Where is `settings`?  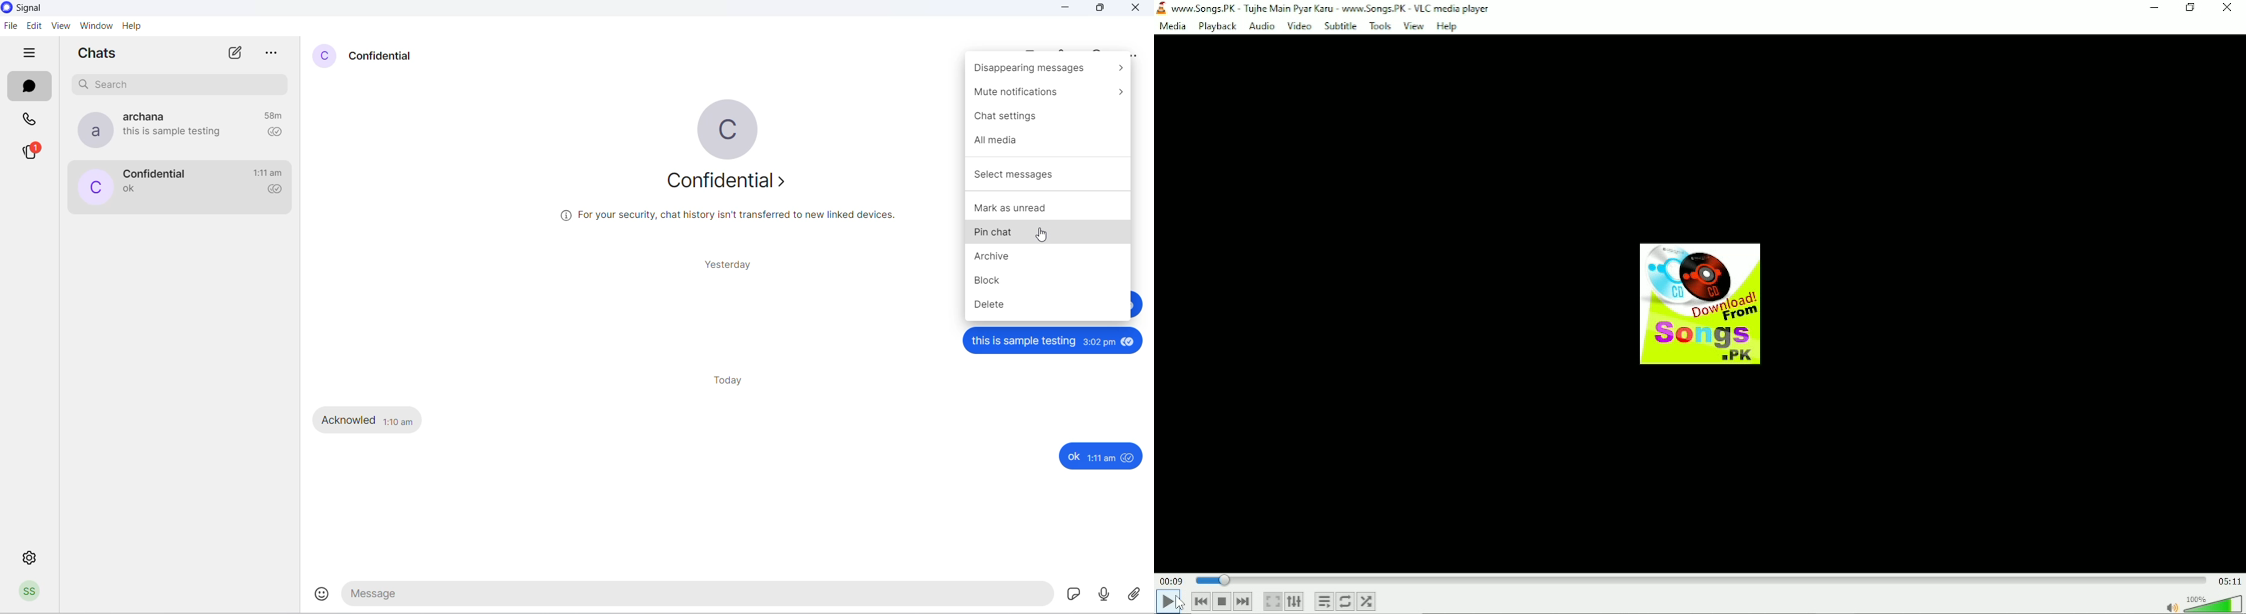
settings is located at coordinates (31, 557).